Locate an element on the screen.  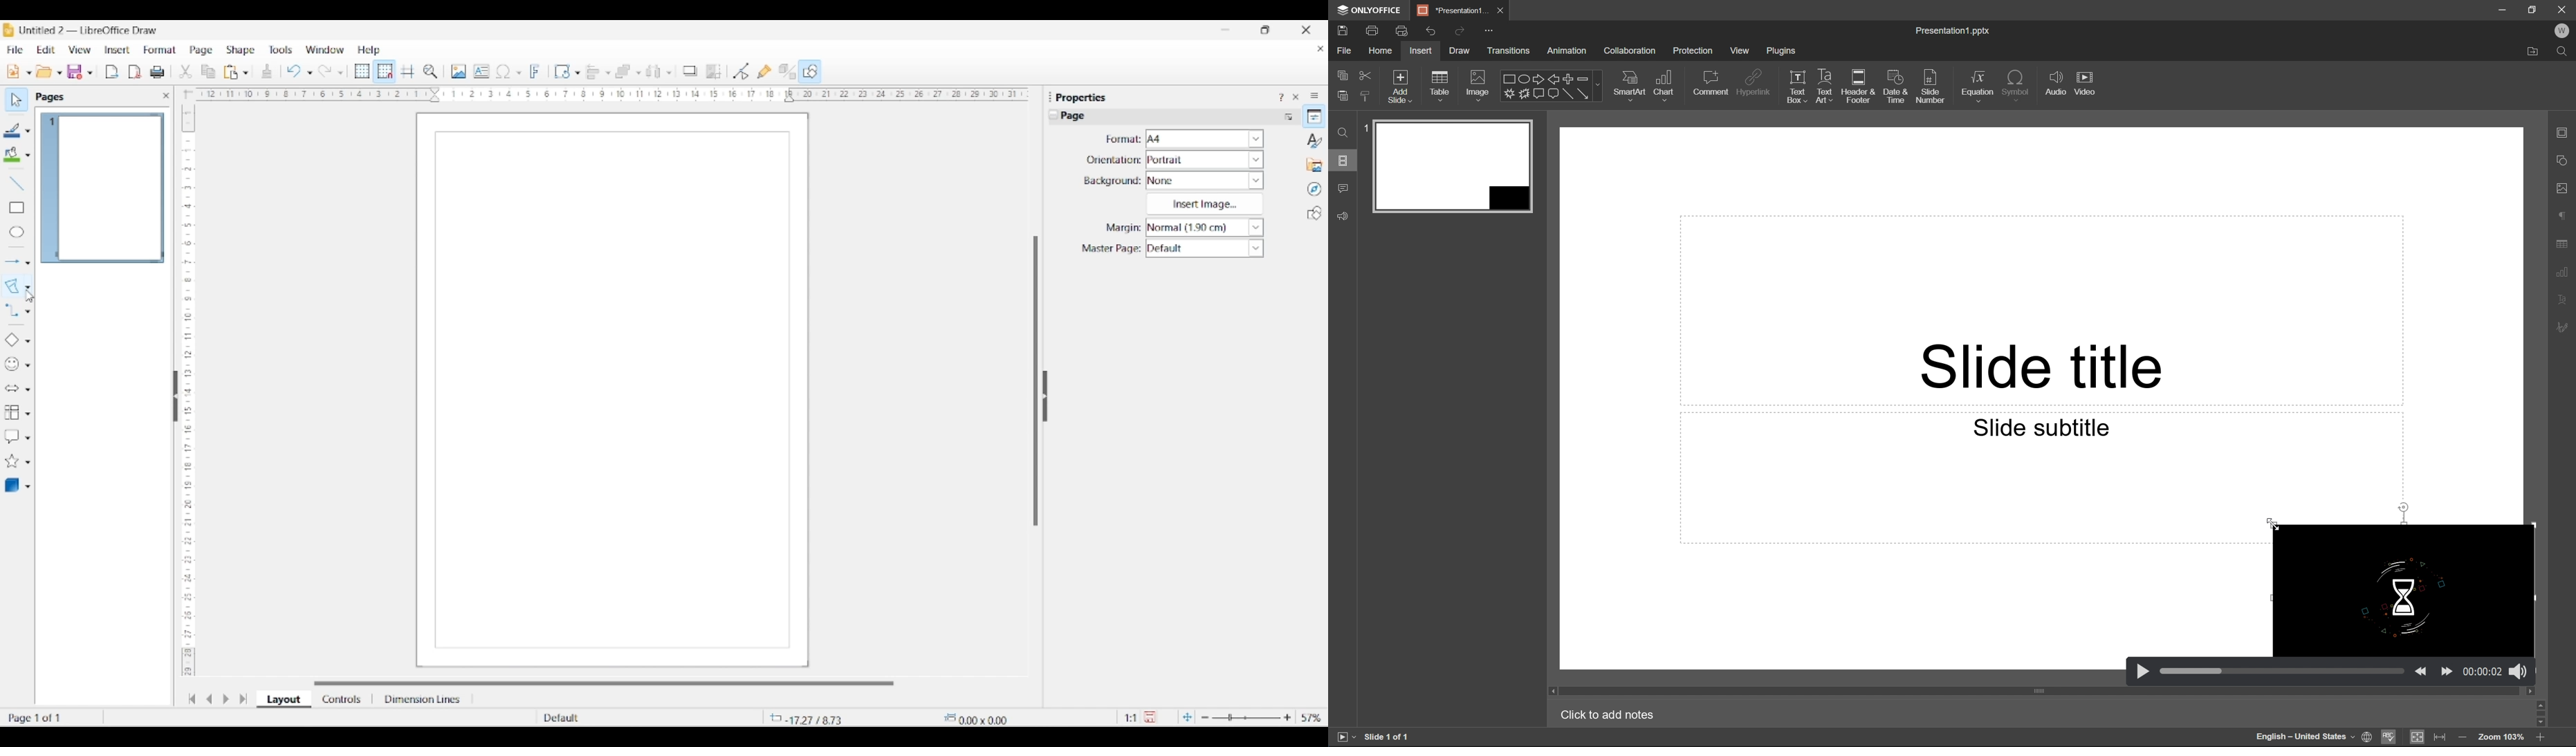
Special character options is located at coordinates (519, 73).